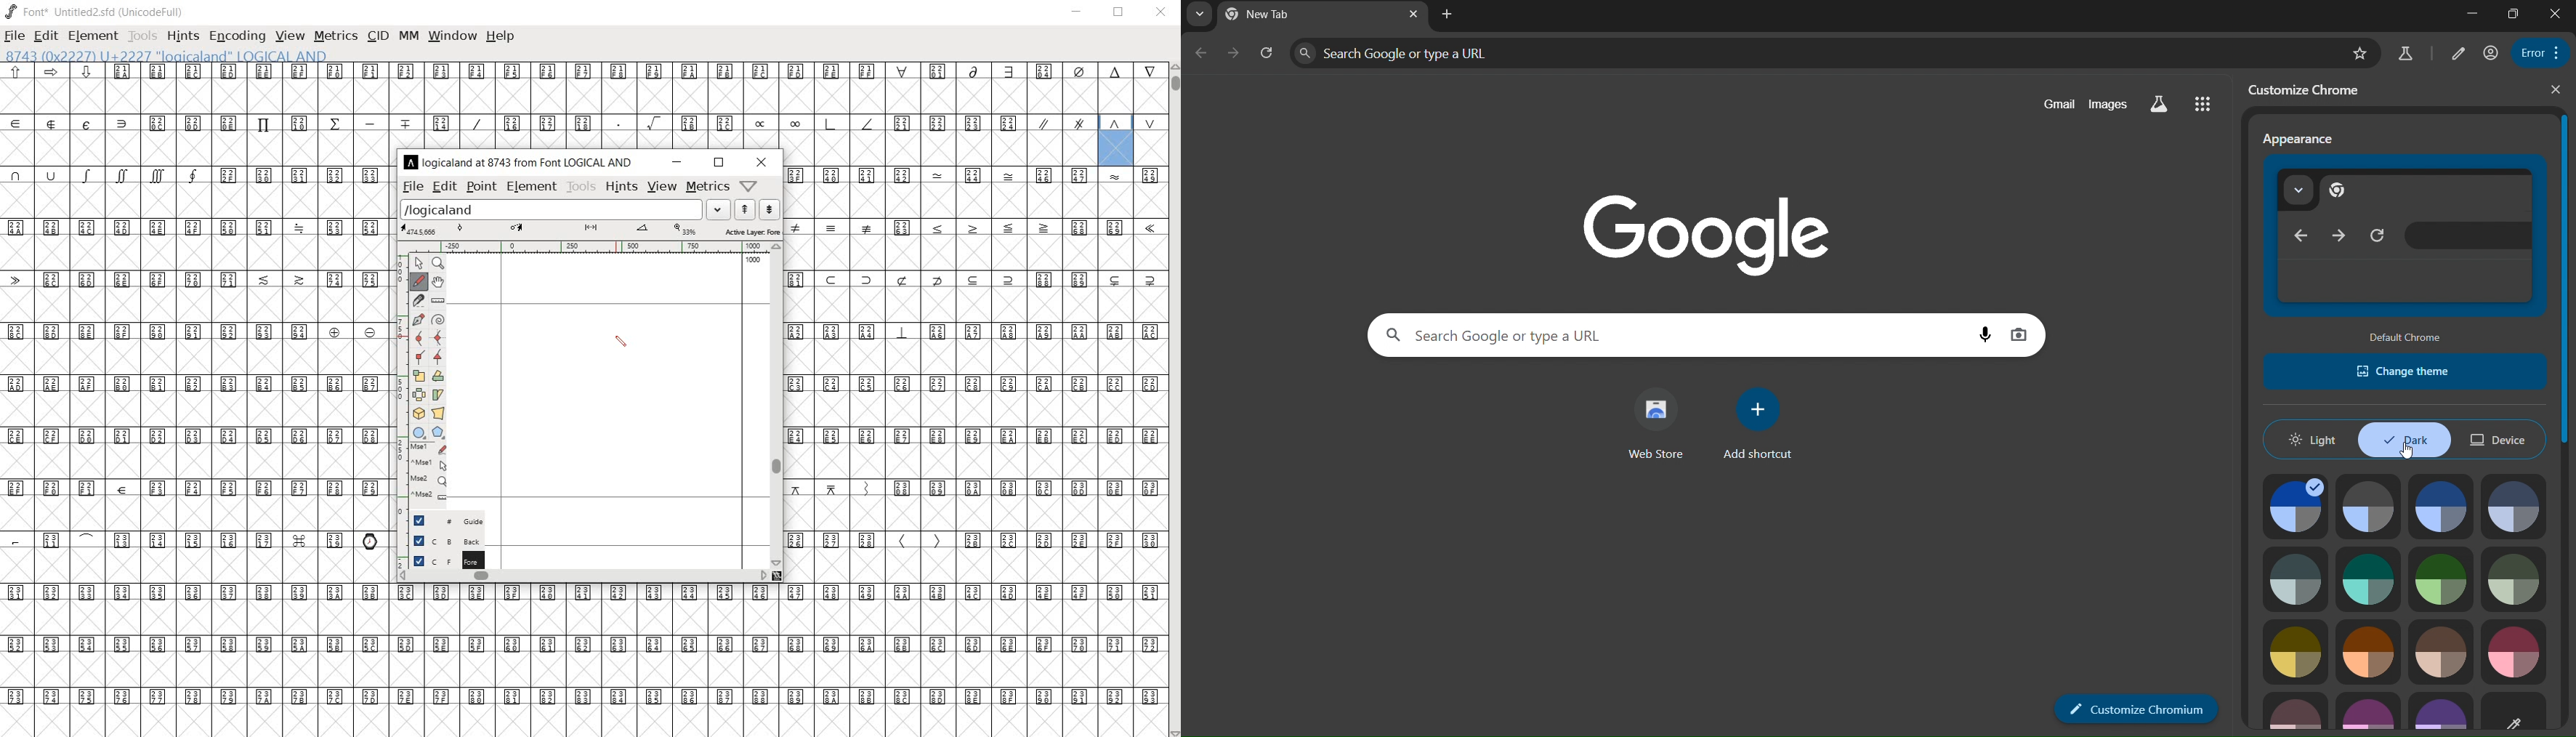  I want to click on images, so click(2109, 103).